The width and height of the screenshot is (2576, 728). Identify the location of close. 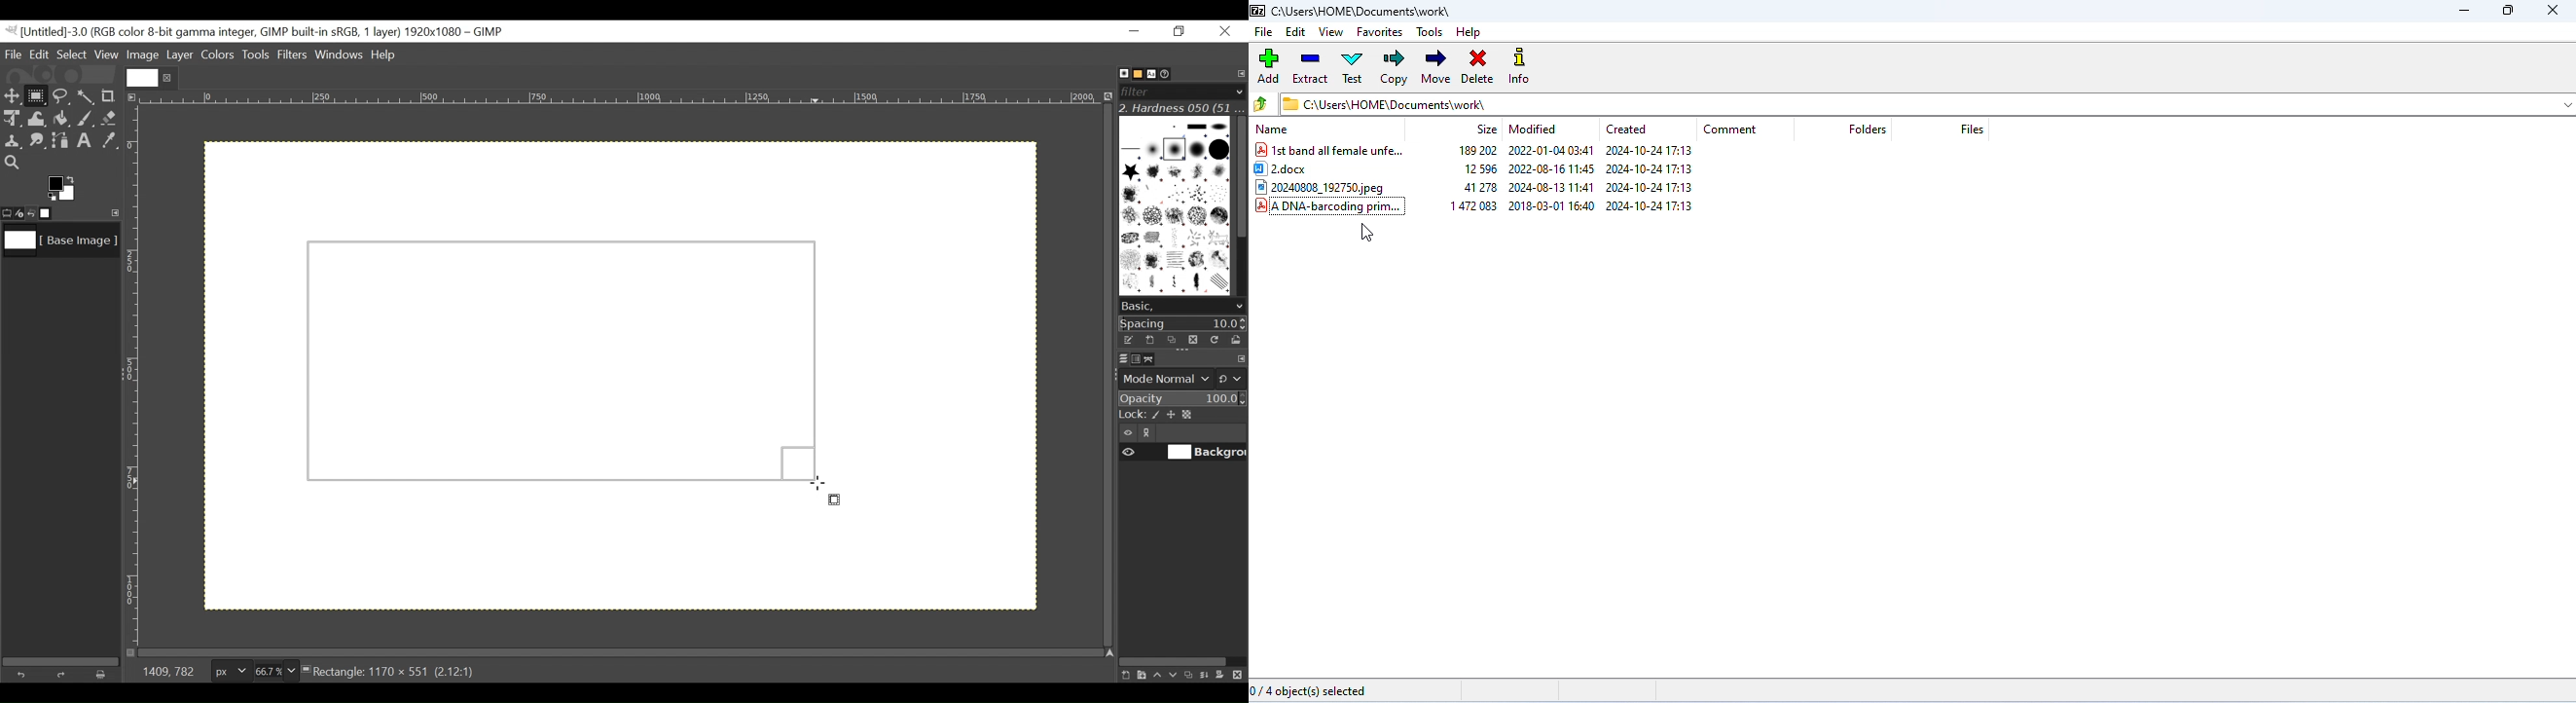
(2551, 11).